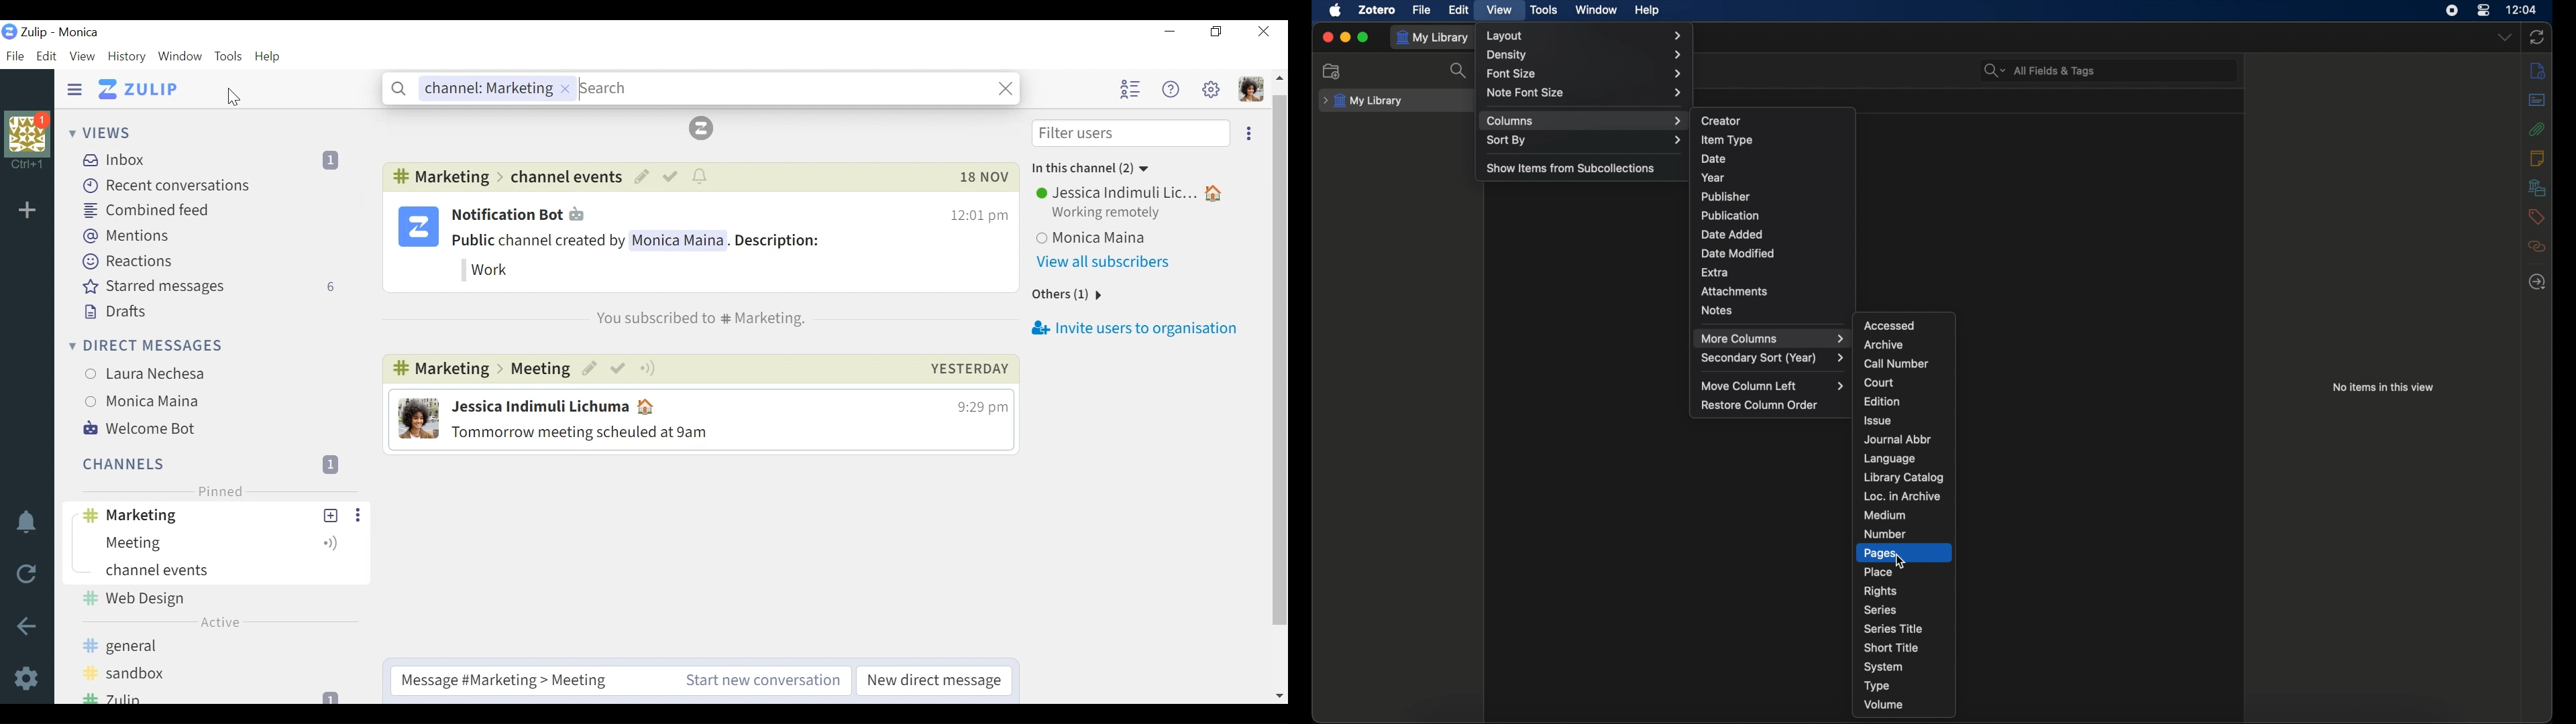  I want to click on Tulip logo, so click(408, 229).